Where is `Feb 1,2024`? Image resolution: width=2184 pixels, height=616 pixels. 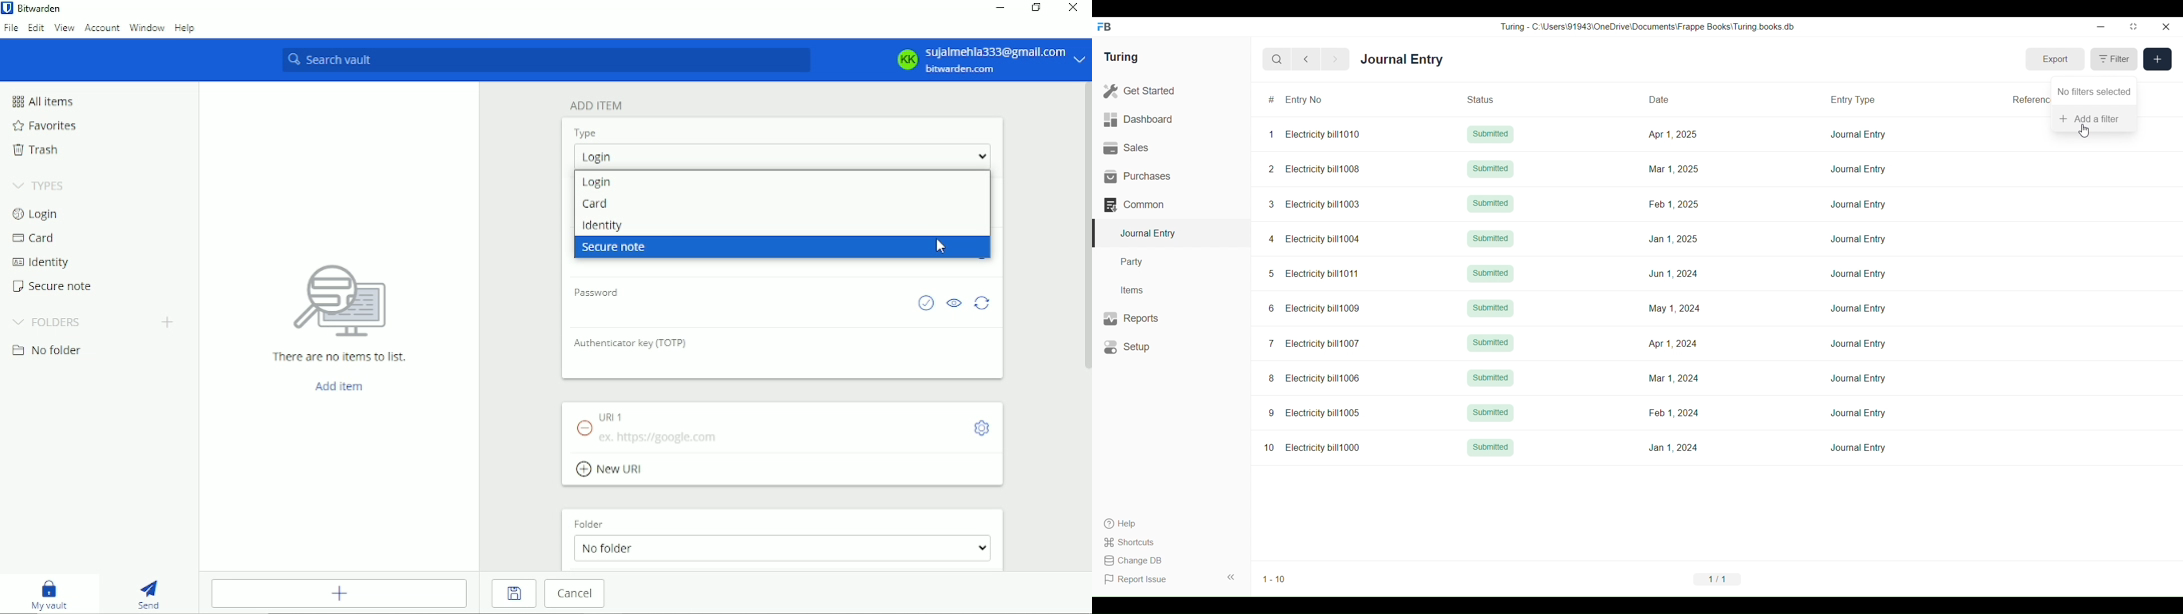
Feb 1,2024 is located at coordinates (1674, 413).